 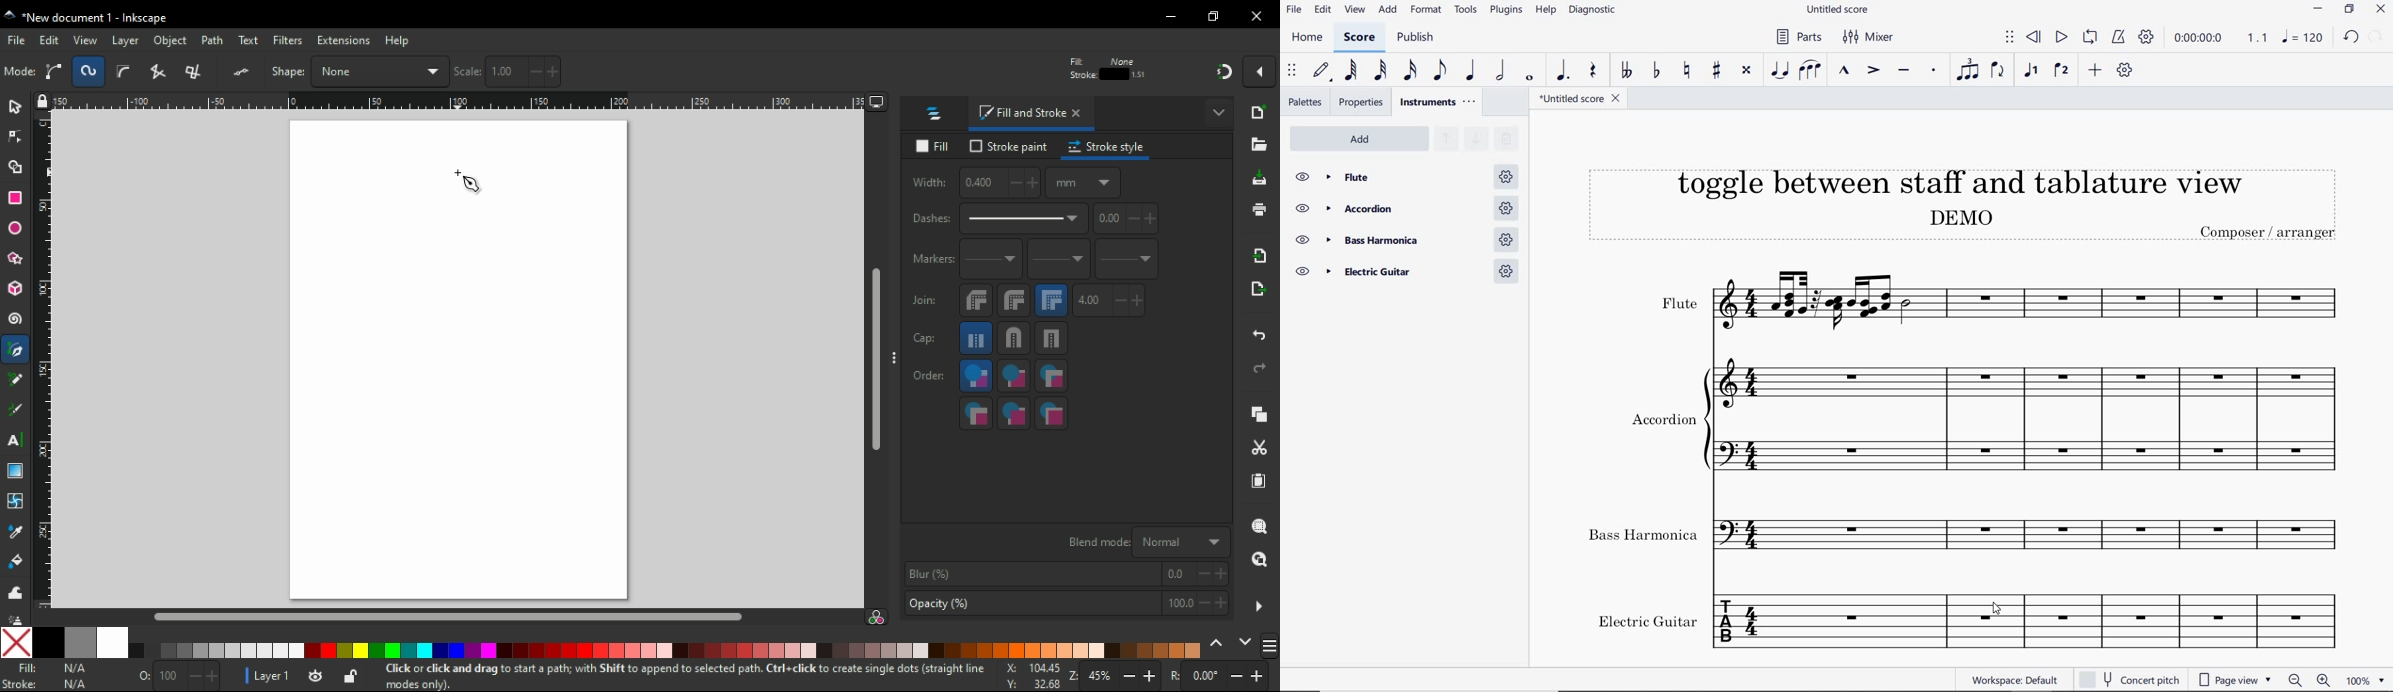 I want to click on open export, so click(x=1256, y=294).